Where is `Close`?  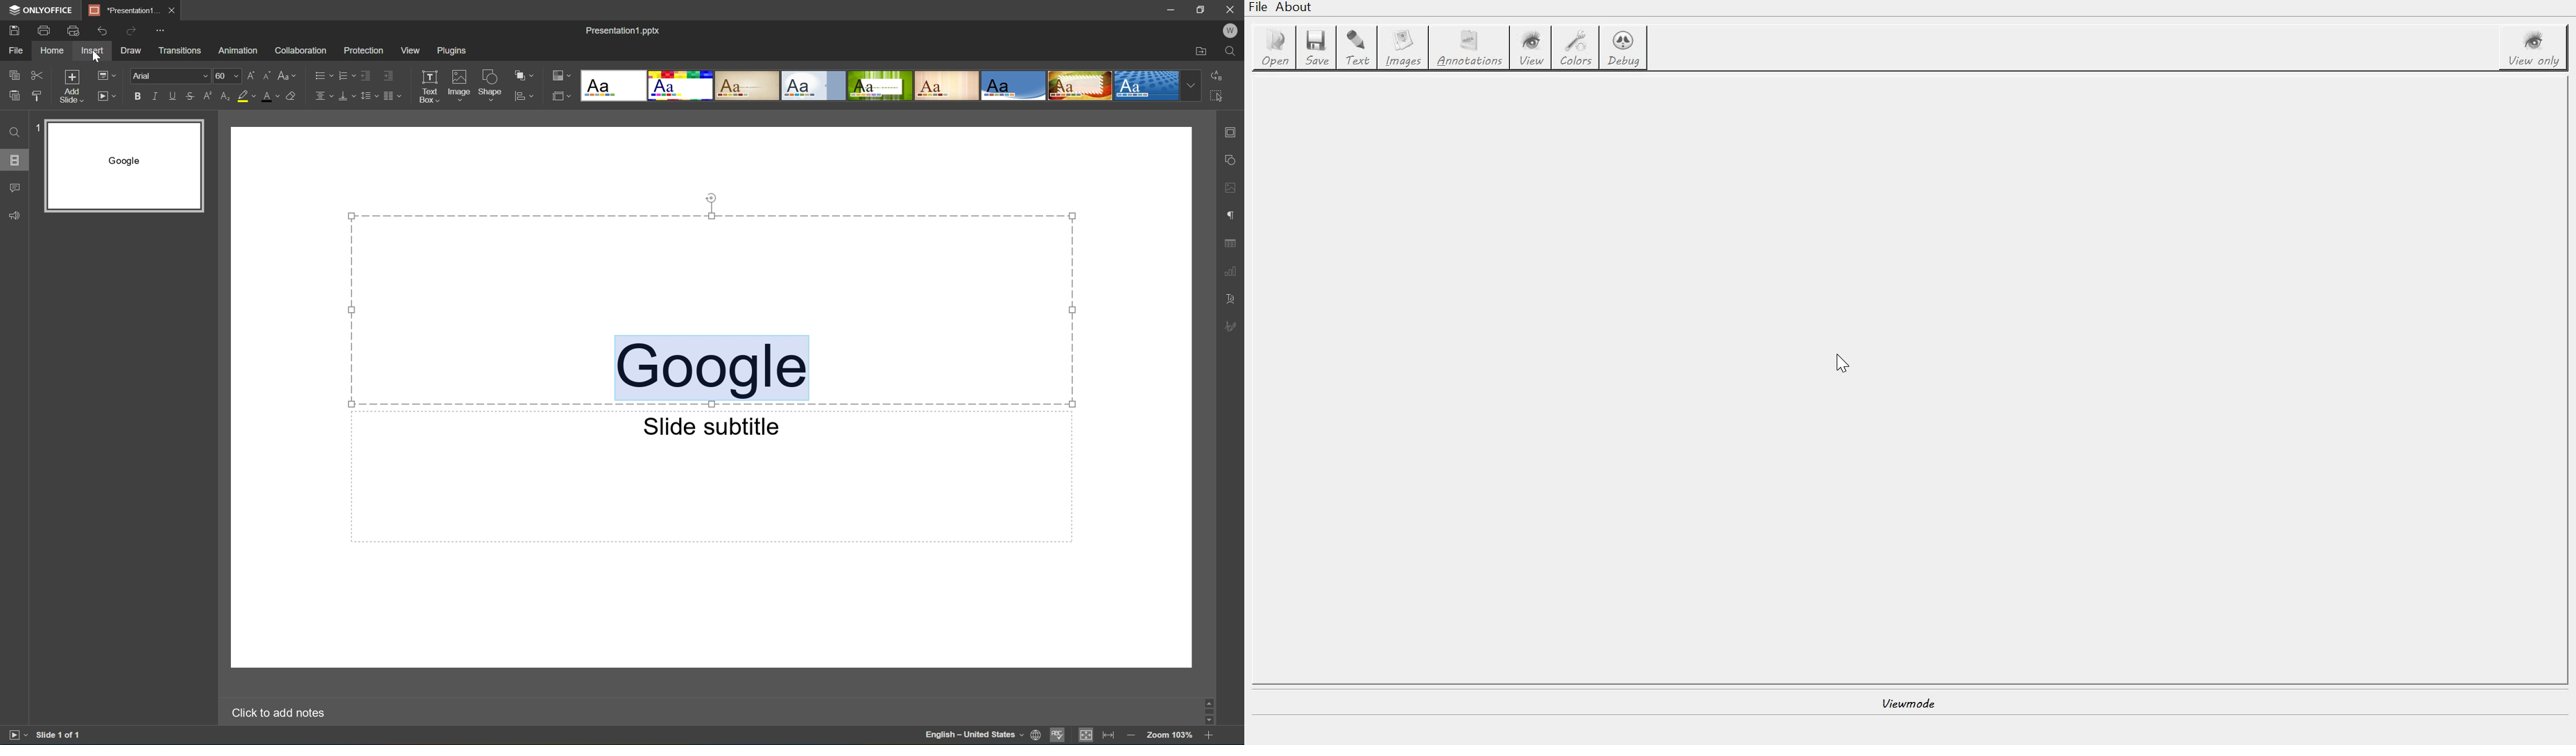
Close is located at coordinates (1231, 10).